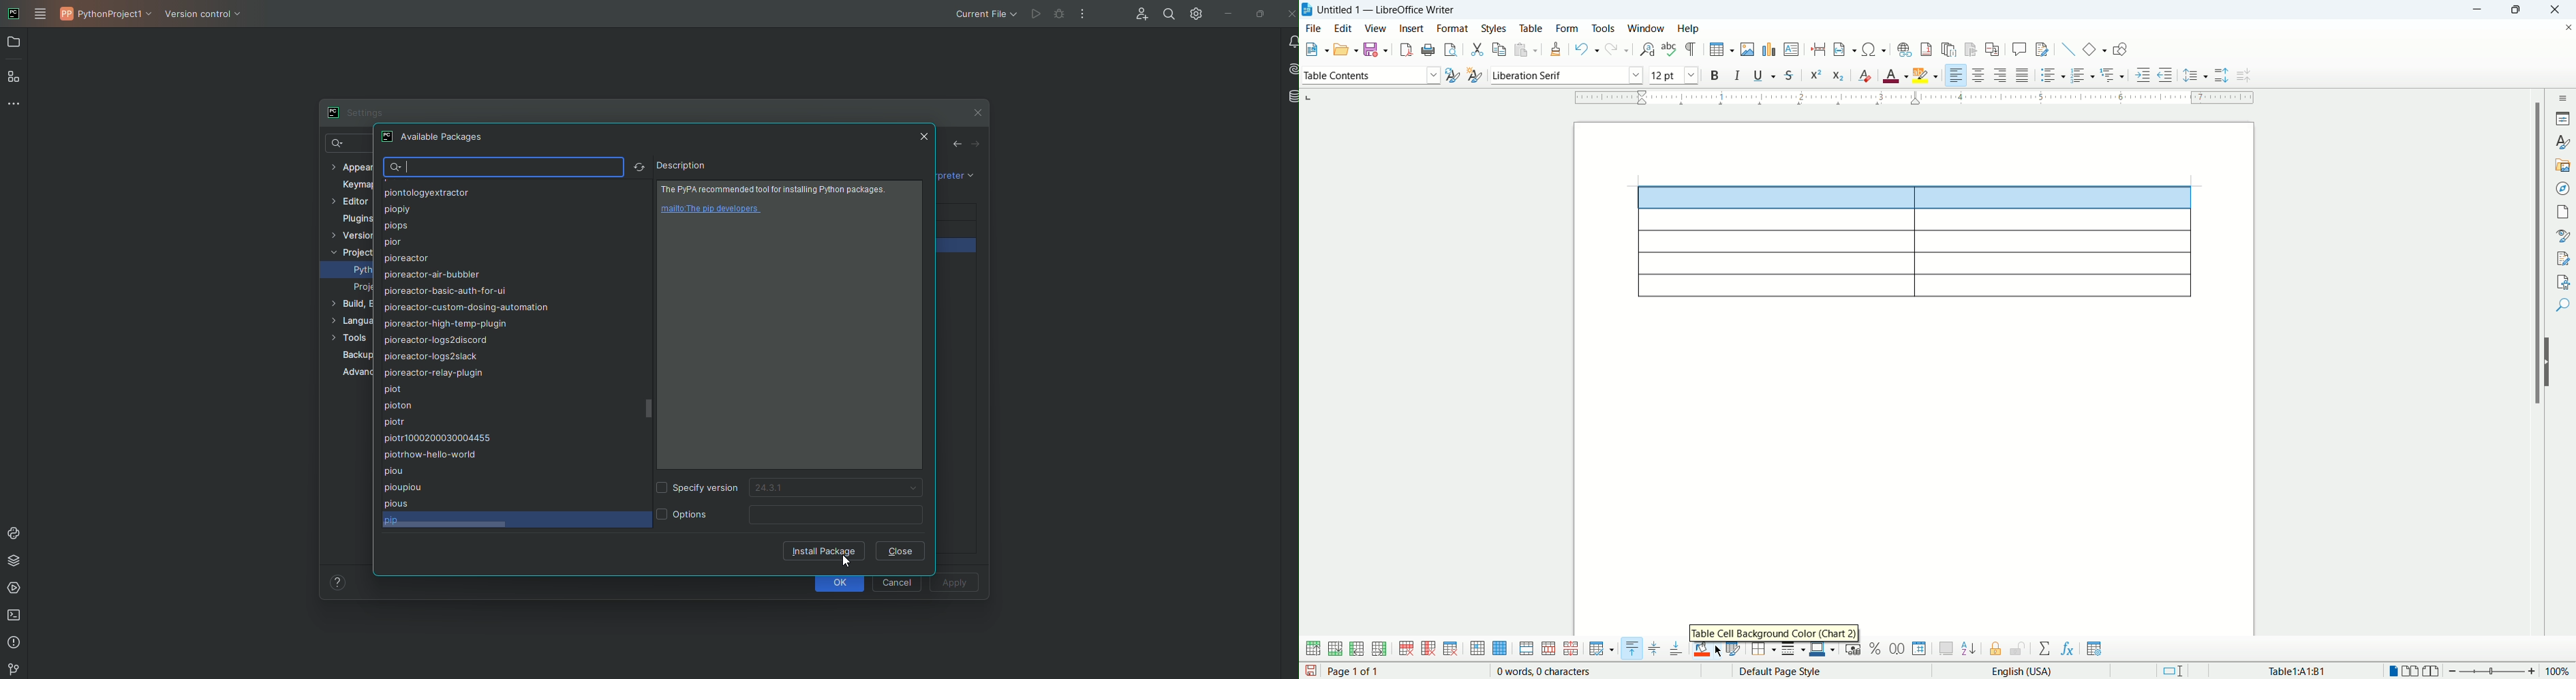 This screenshot has width=2576, height=700. I want to click on formatting mask, so click(1692, 49).